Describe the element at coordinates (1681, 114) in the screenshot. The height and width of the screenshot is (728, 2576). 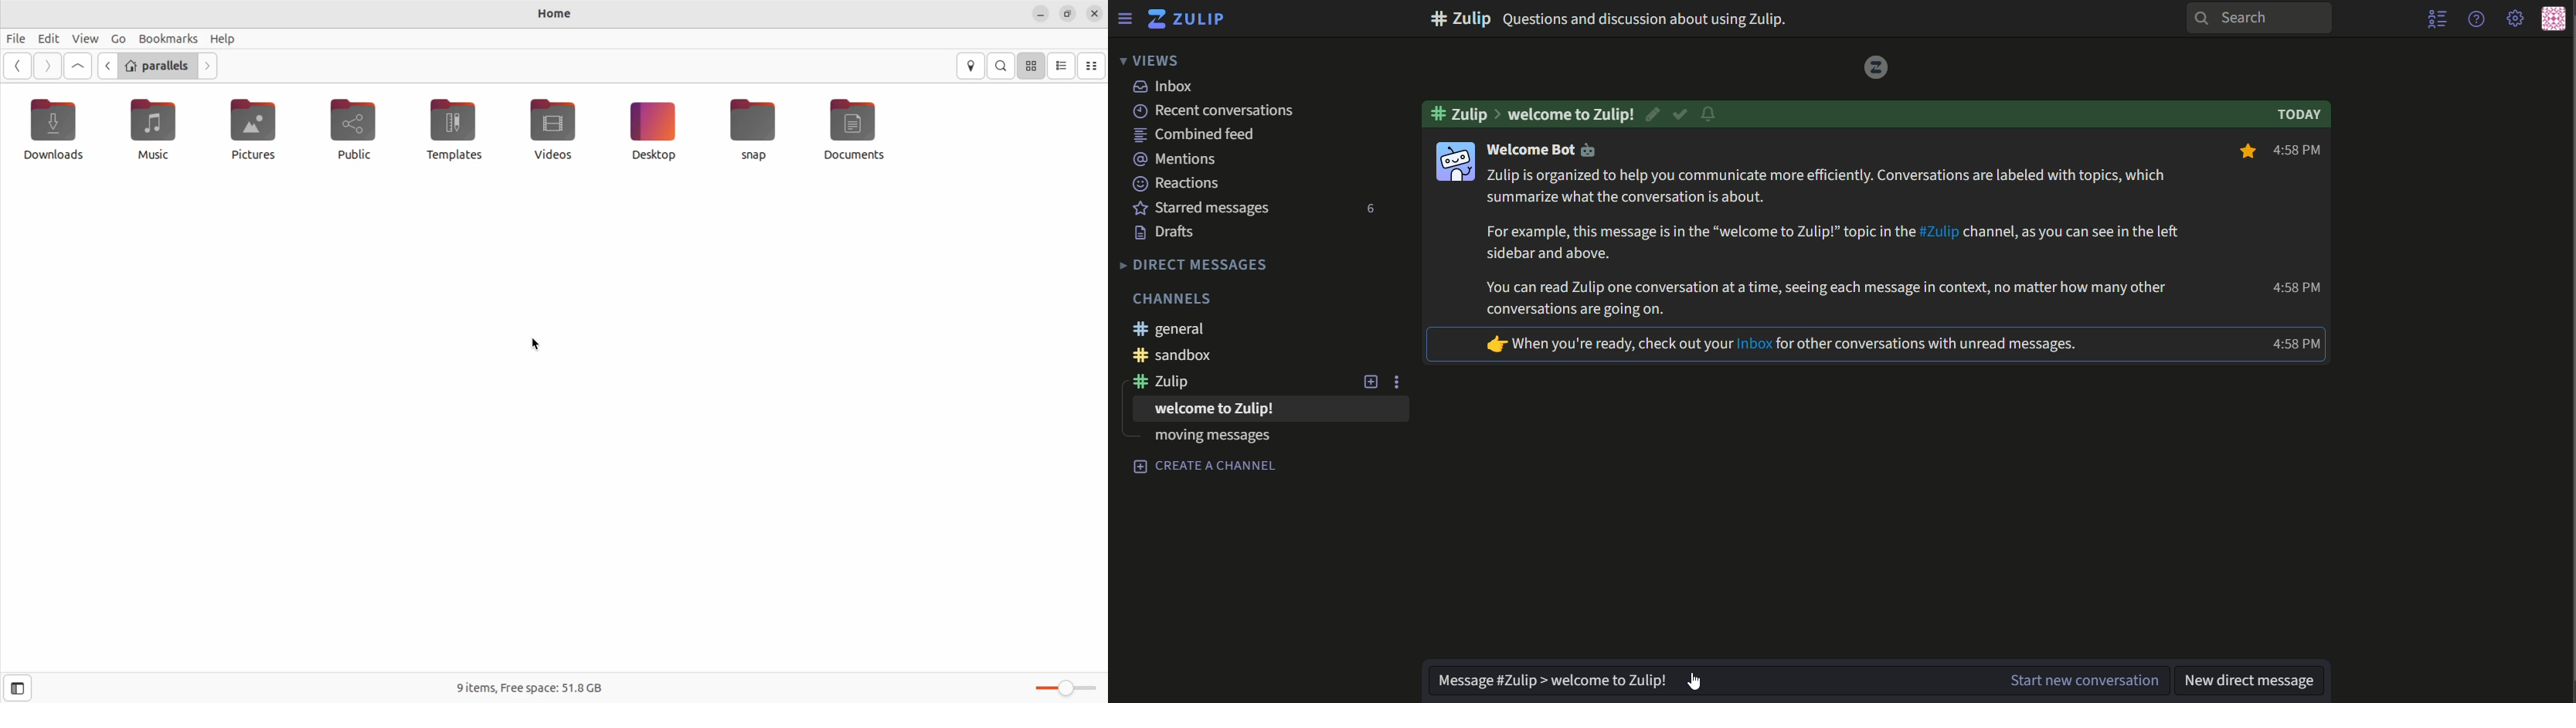
I see `resolved` at that location.